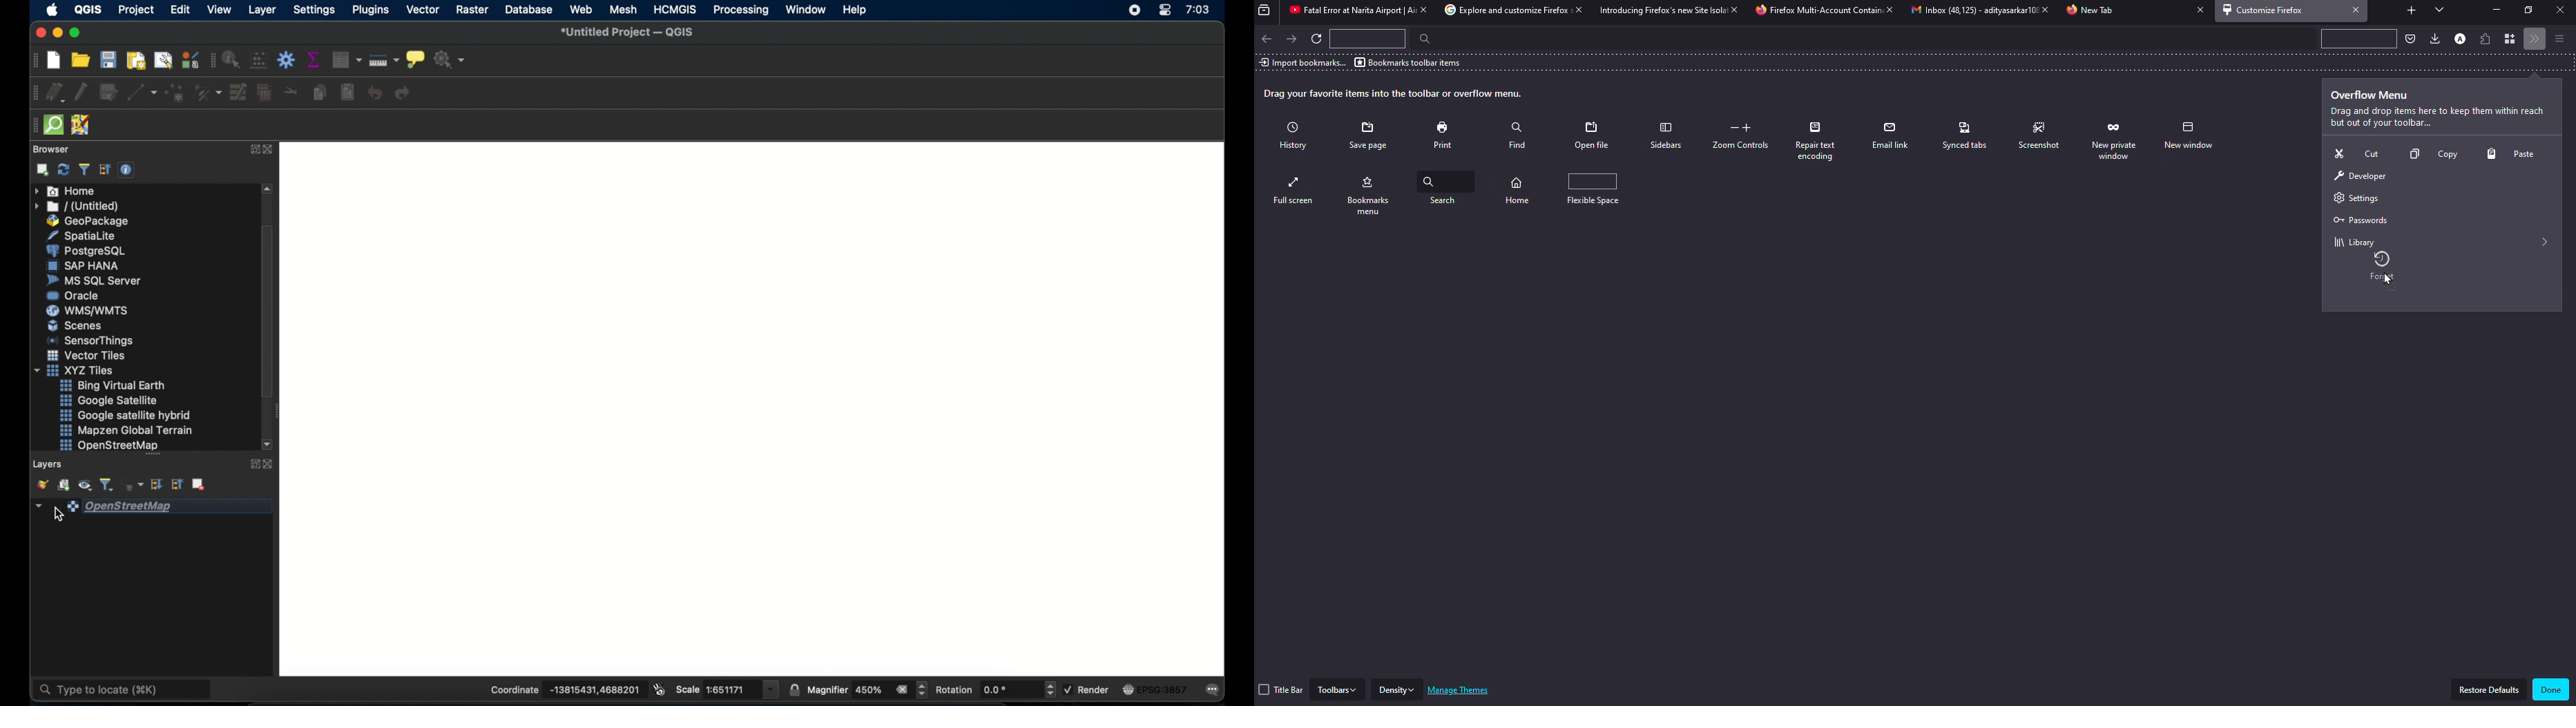 Image resolution: width=2576 pixels, height=728 pixels. Describe the element at coordinates (1965, 11) in the screenshot. I see `tab` at that location.